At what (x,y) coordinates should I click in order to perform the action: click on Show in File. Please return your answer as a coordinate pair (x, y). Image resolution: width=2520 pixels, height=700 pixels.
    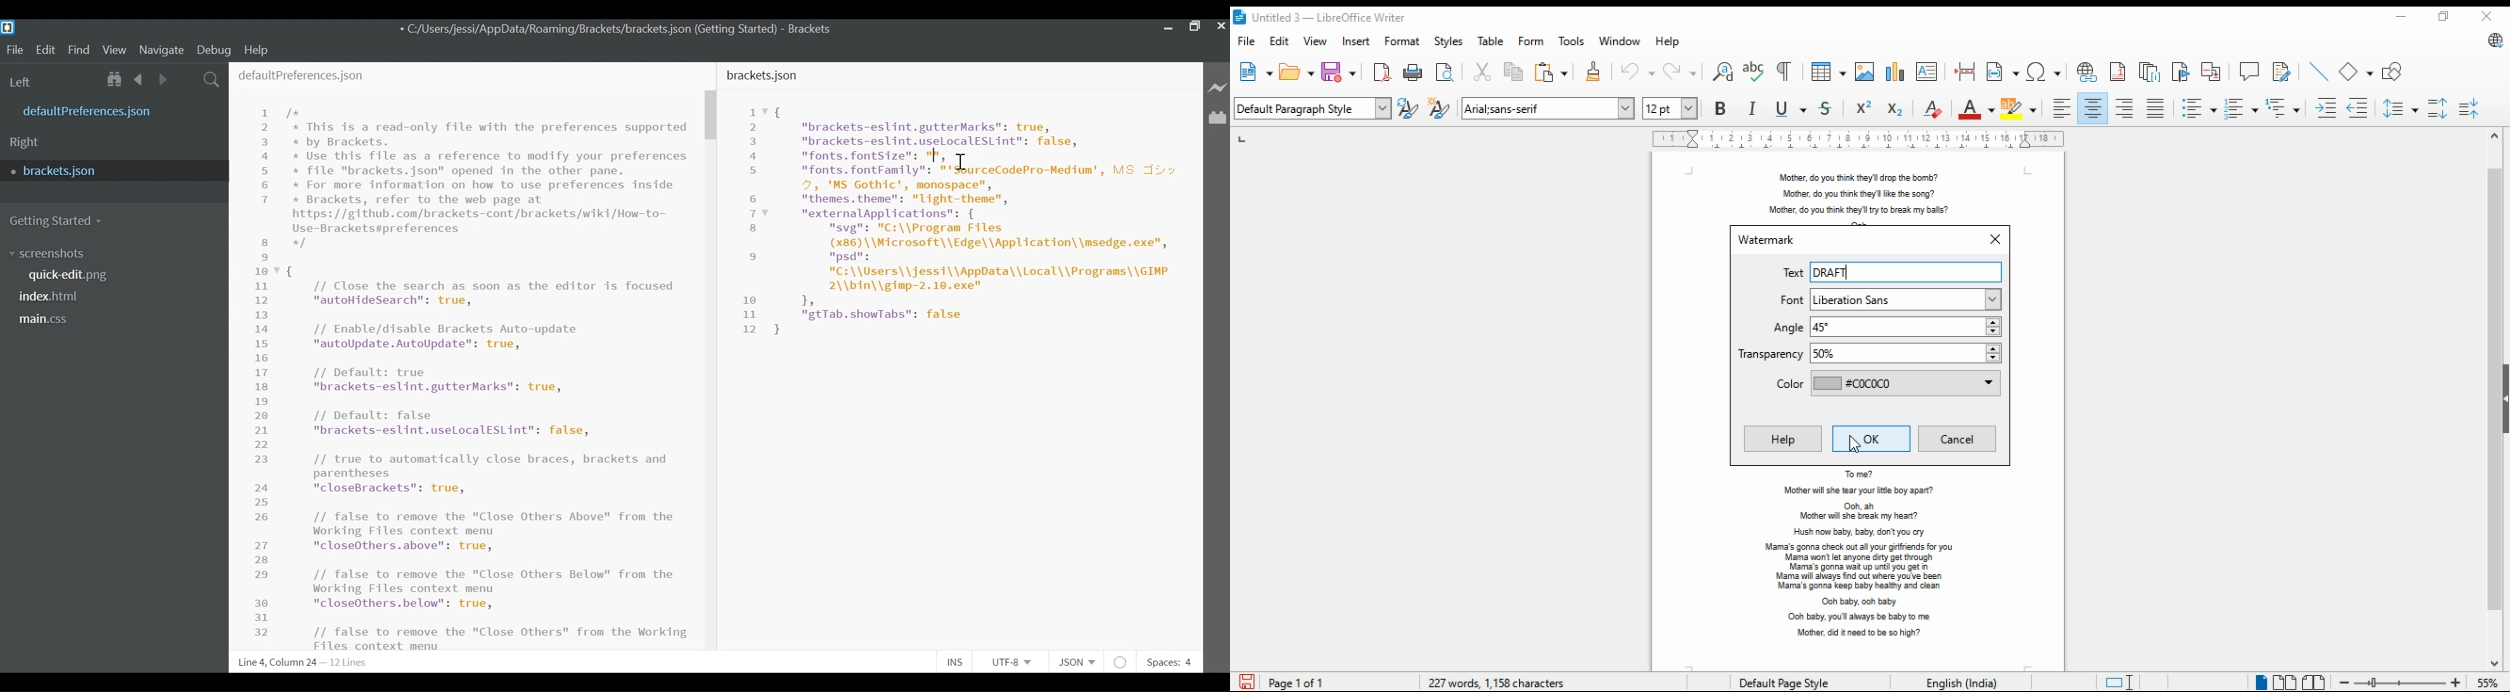
    Looking at the image, I should click on (115, 80).